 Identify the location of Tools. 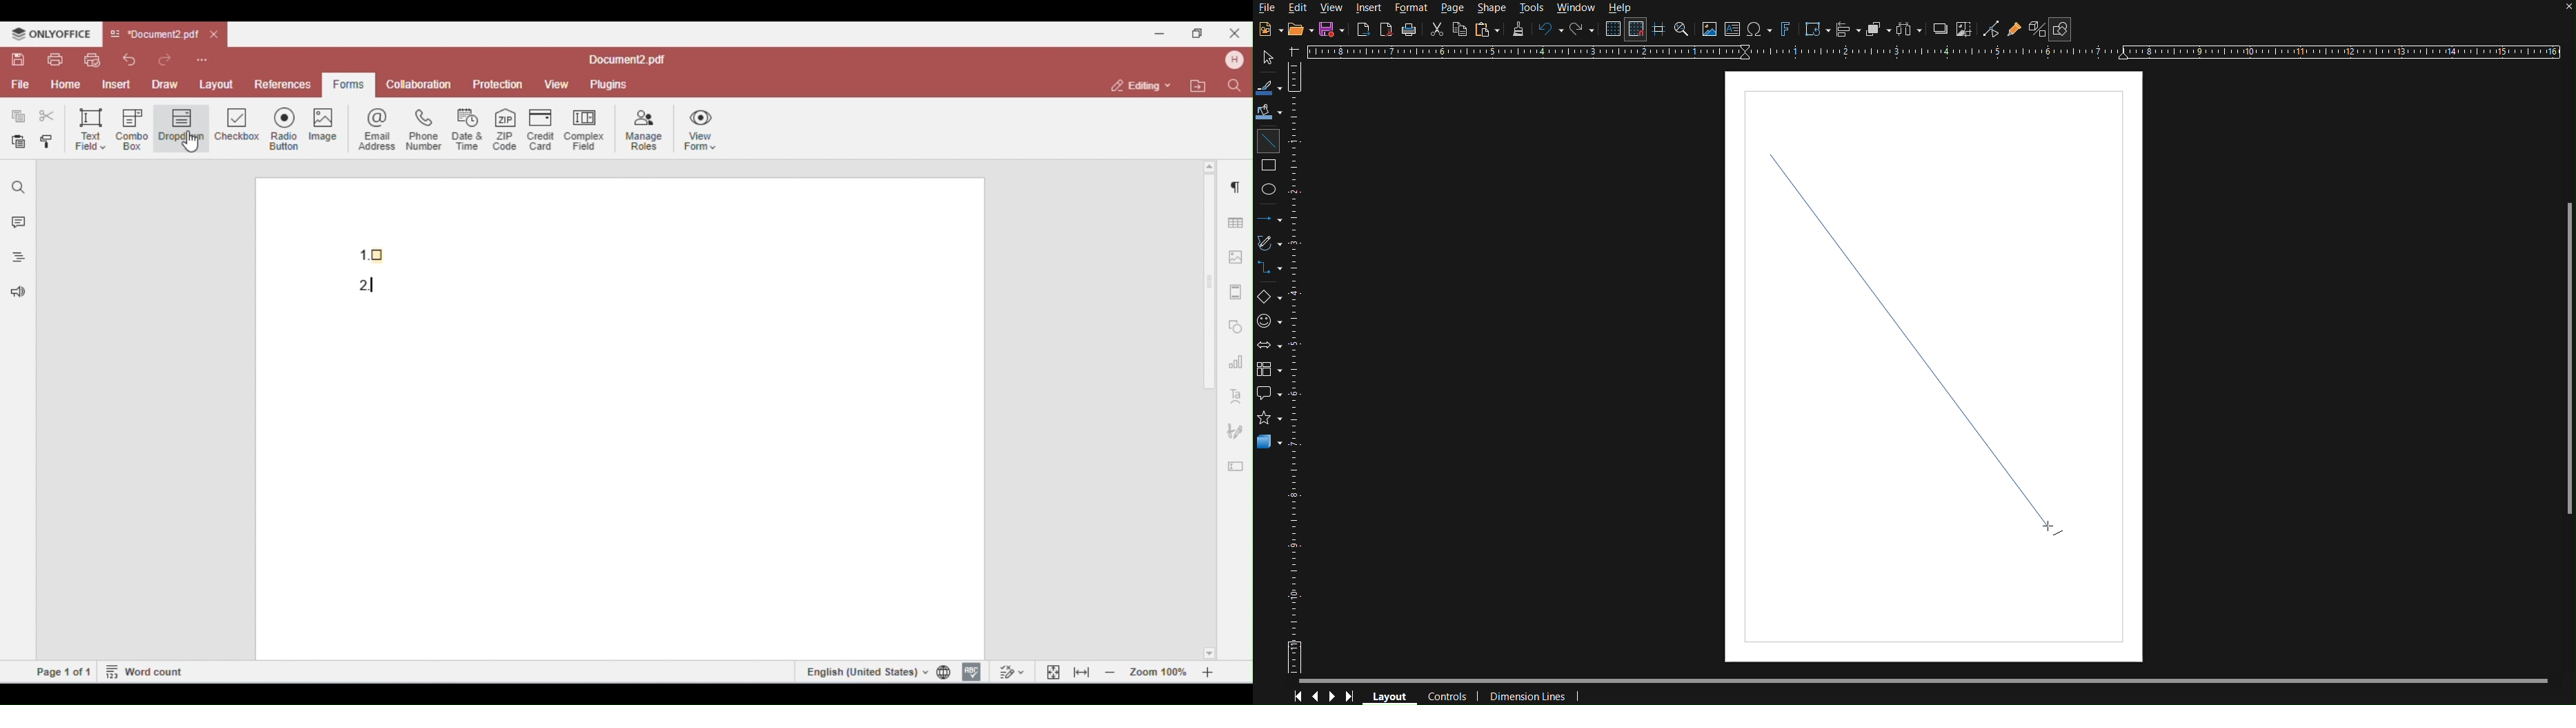
(1532, 9).